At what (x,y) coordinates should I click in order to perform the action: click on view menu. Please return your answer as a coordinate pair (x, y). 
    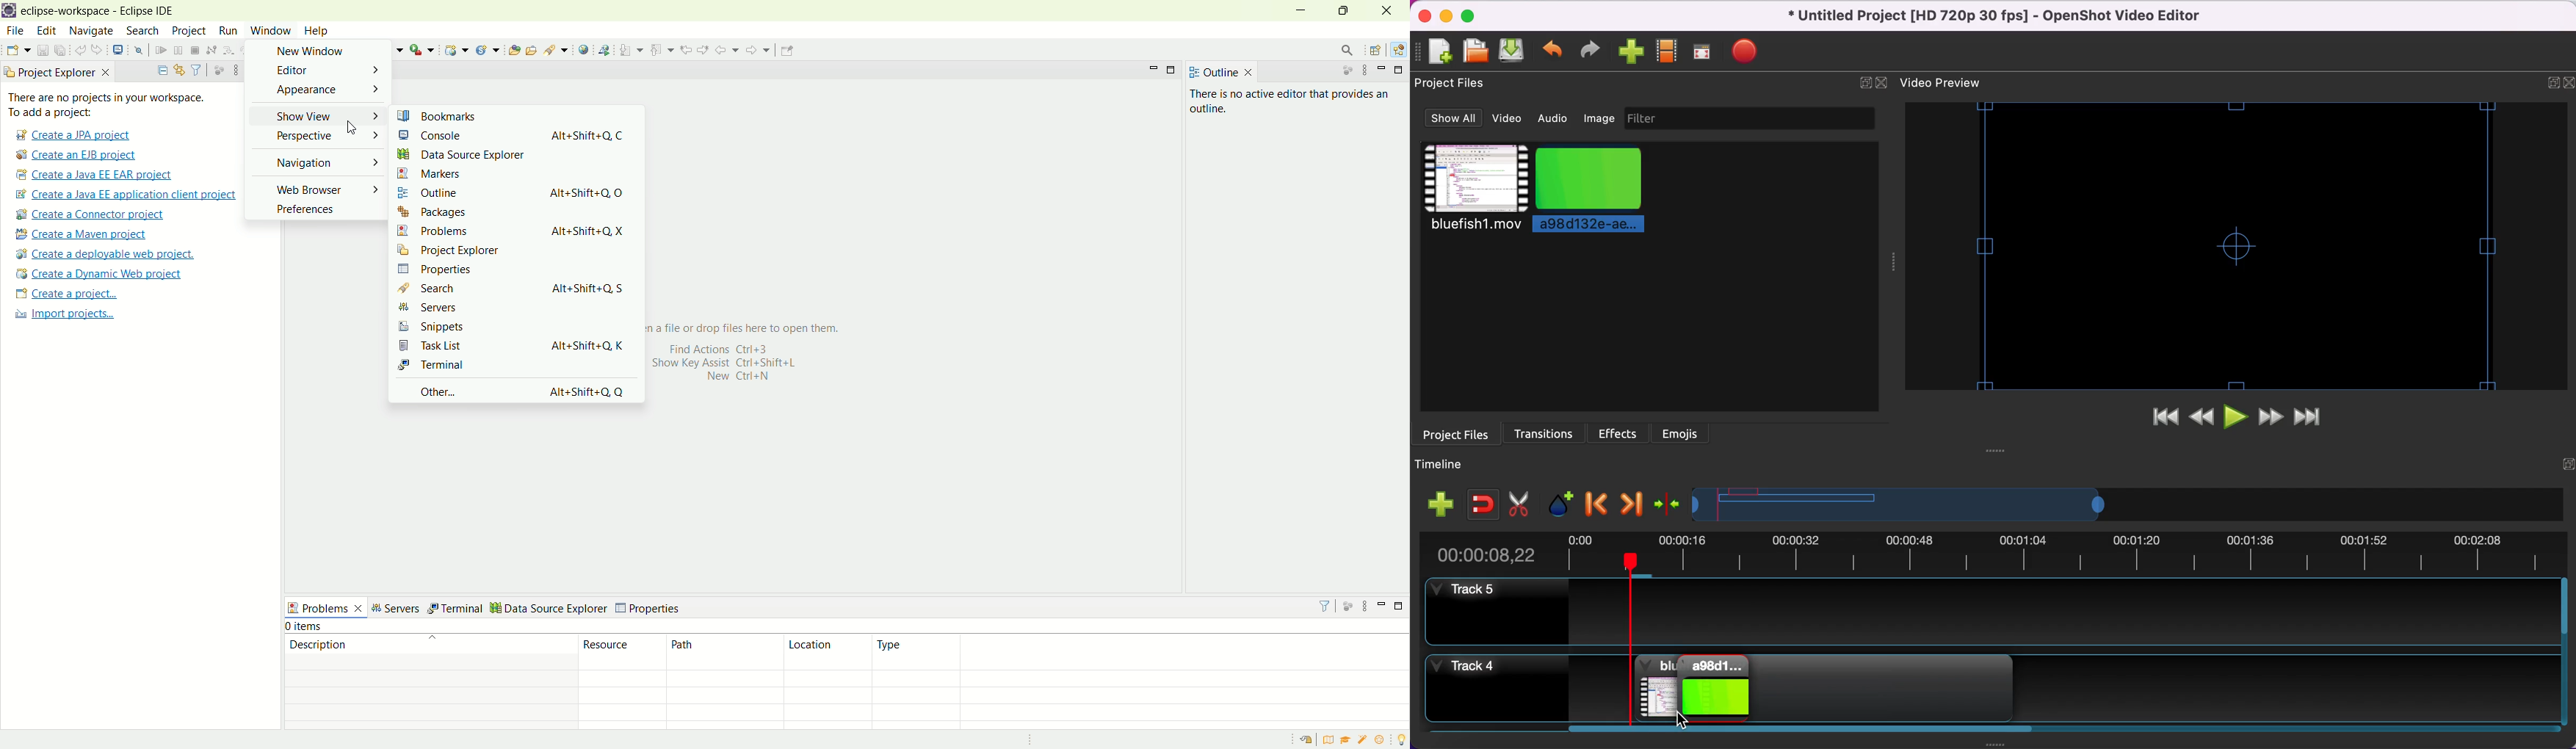
    Looking at the image, I should click on (233, 70).